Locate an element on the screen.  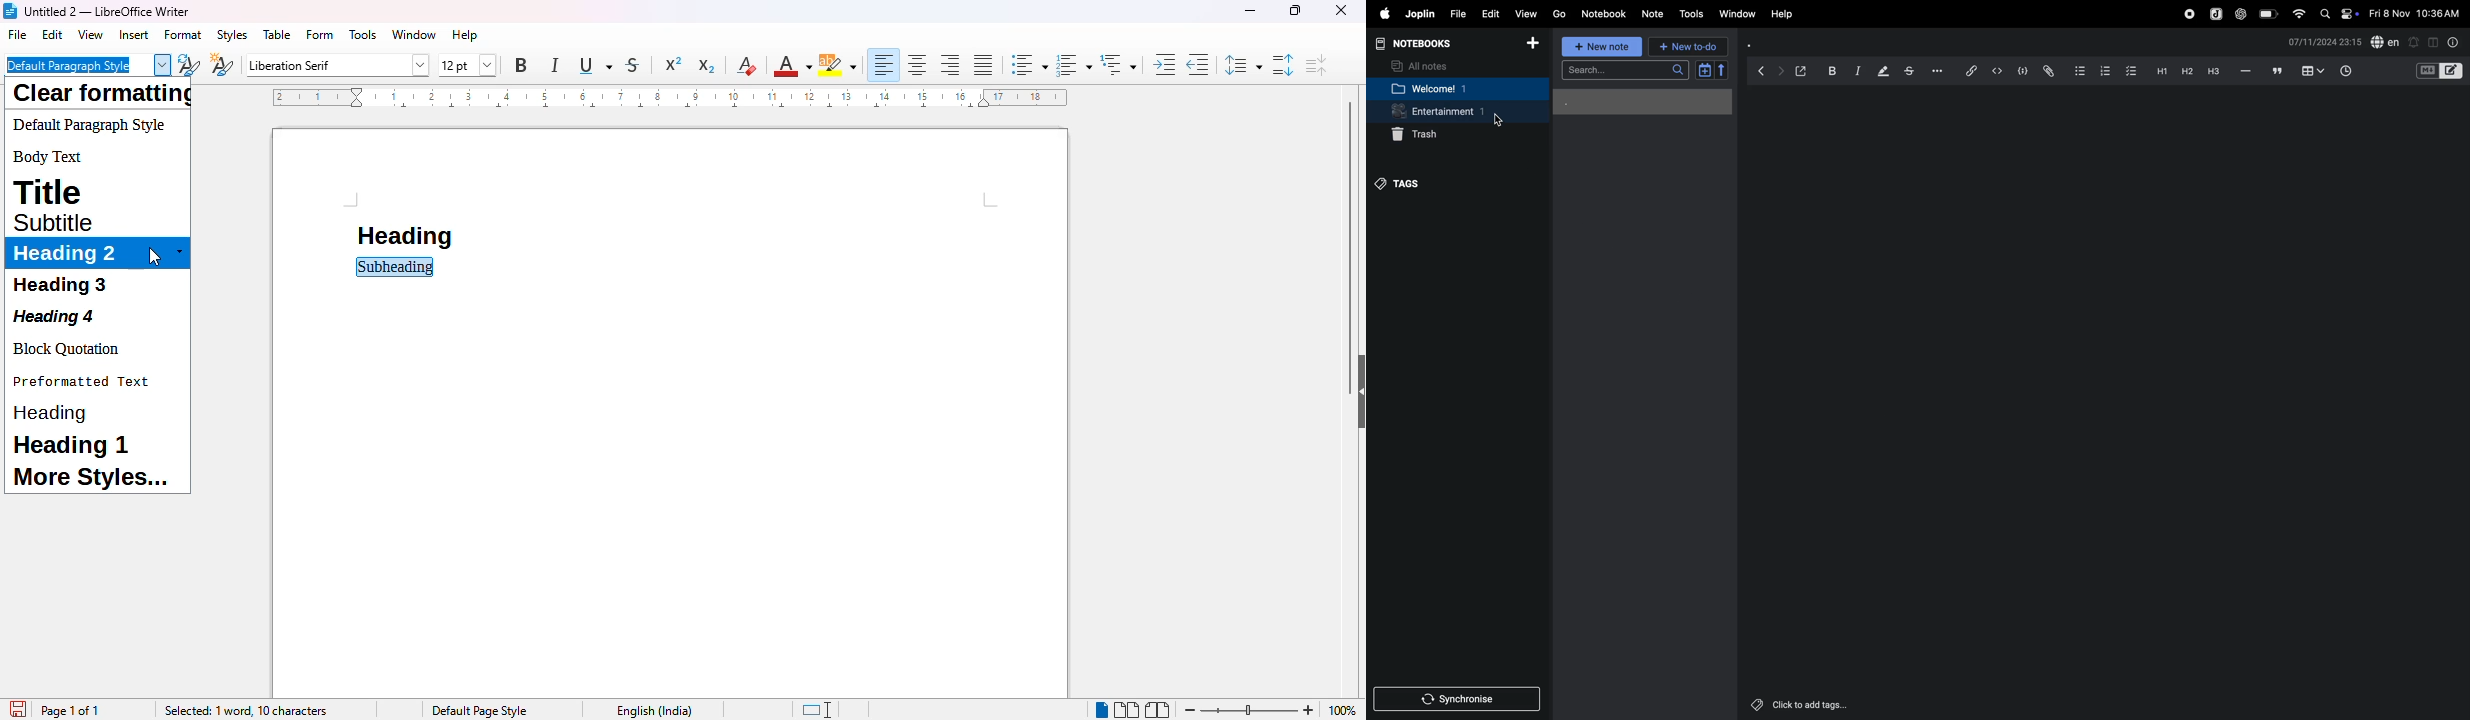
form is located at coordinates (320, 35).